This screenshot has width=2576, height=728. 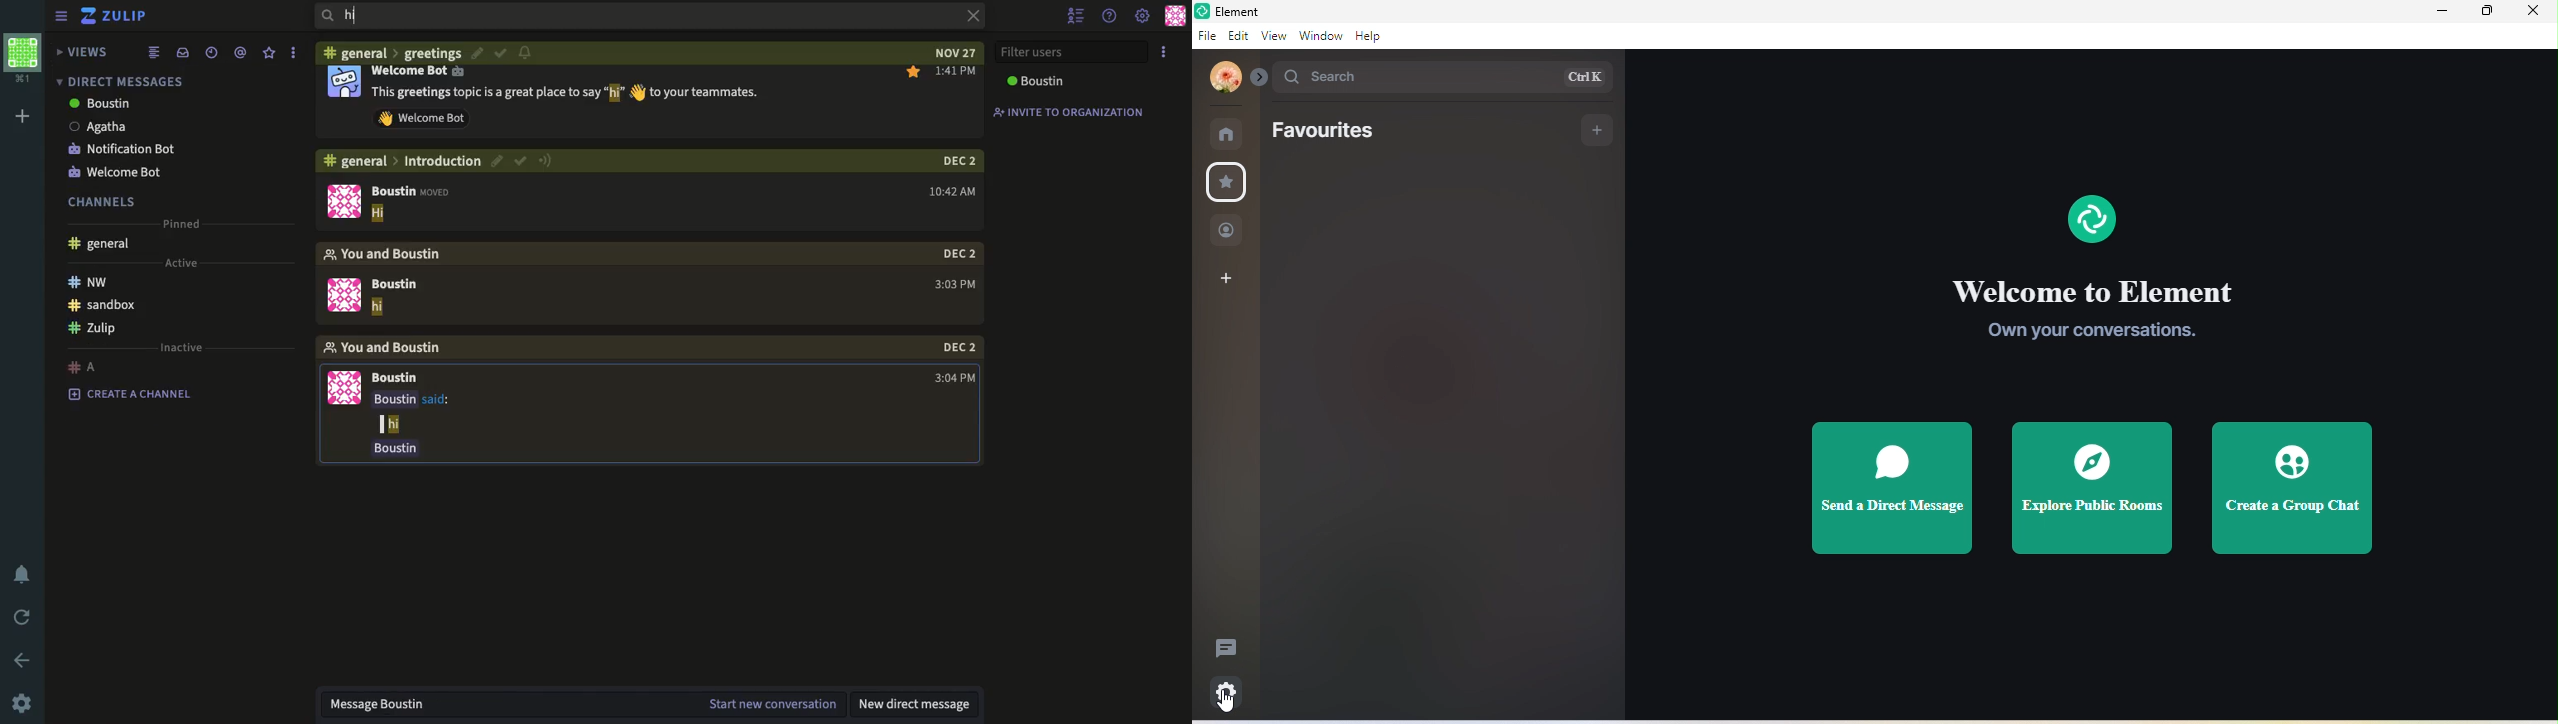 I want to click on notification bot, so click(x=130, y=151).